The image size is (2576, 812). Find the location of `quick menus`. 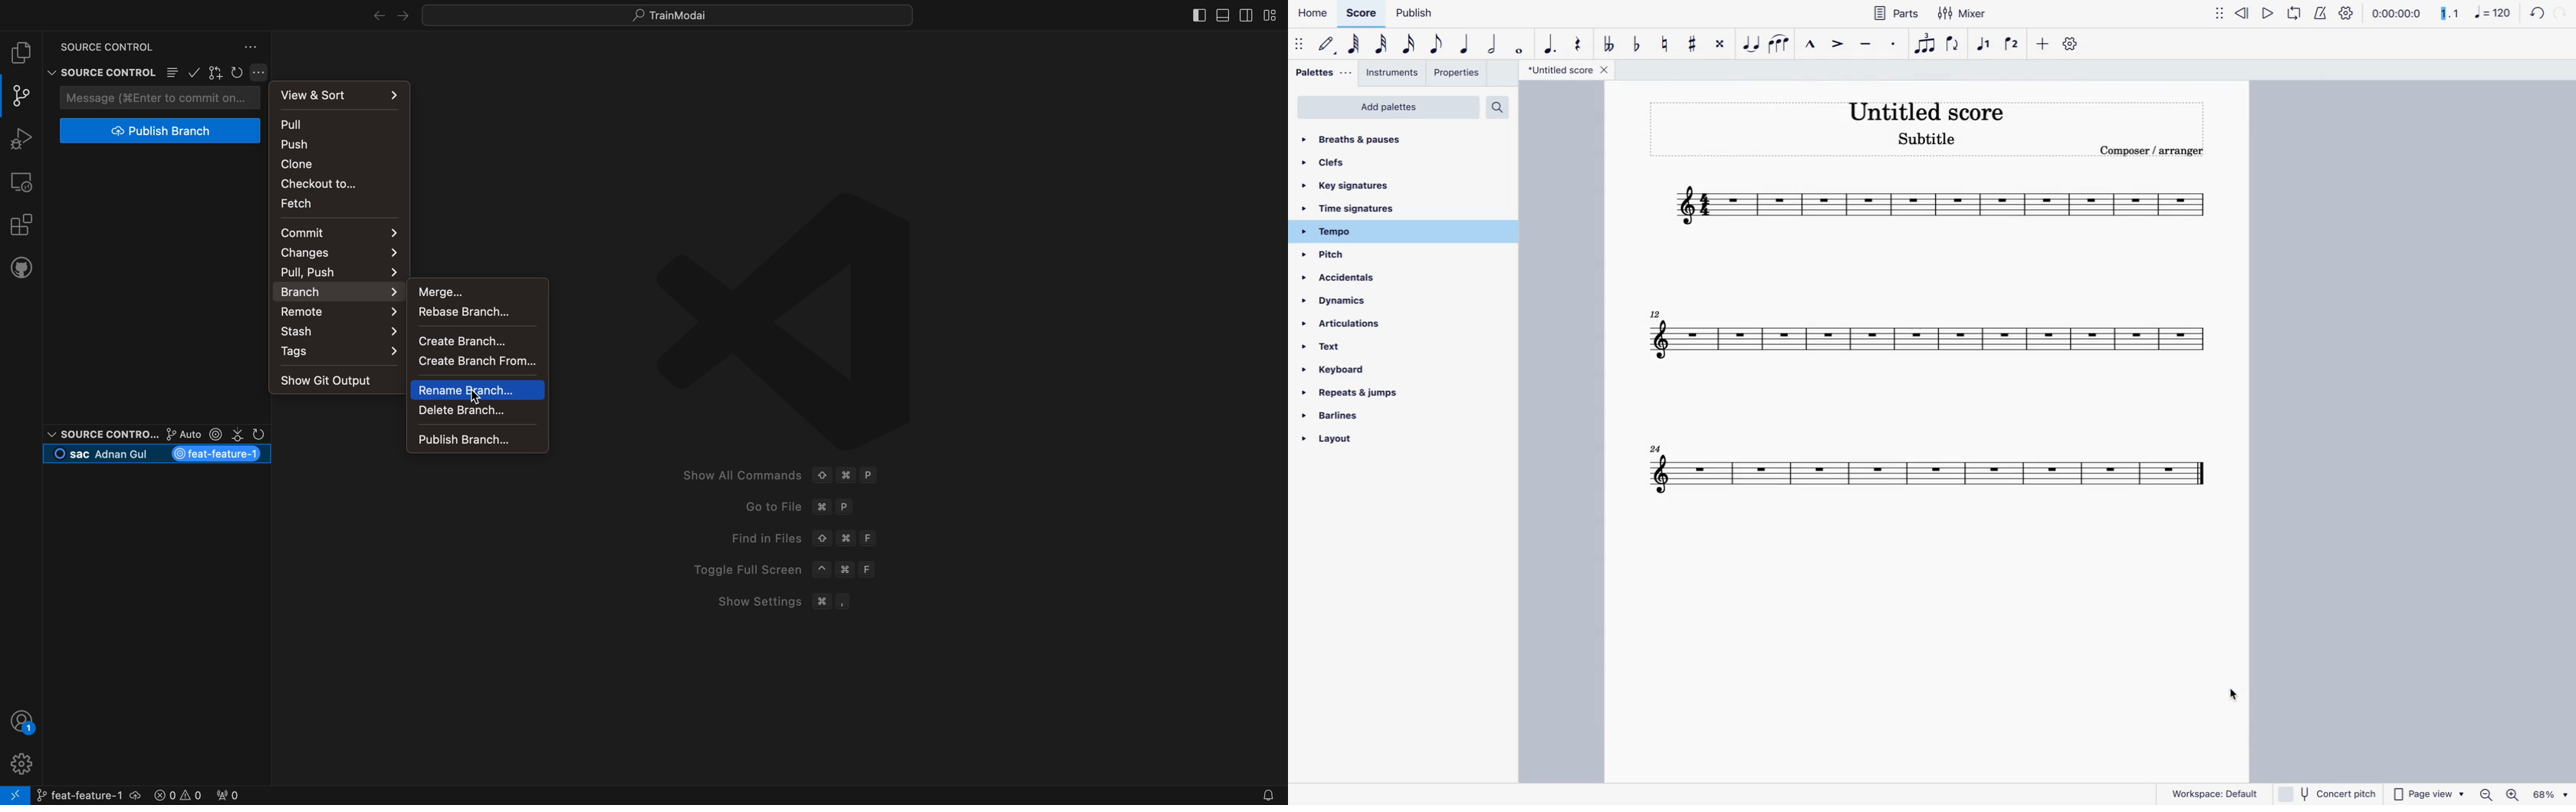

quick menus is located at coordinates (669, 14).